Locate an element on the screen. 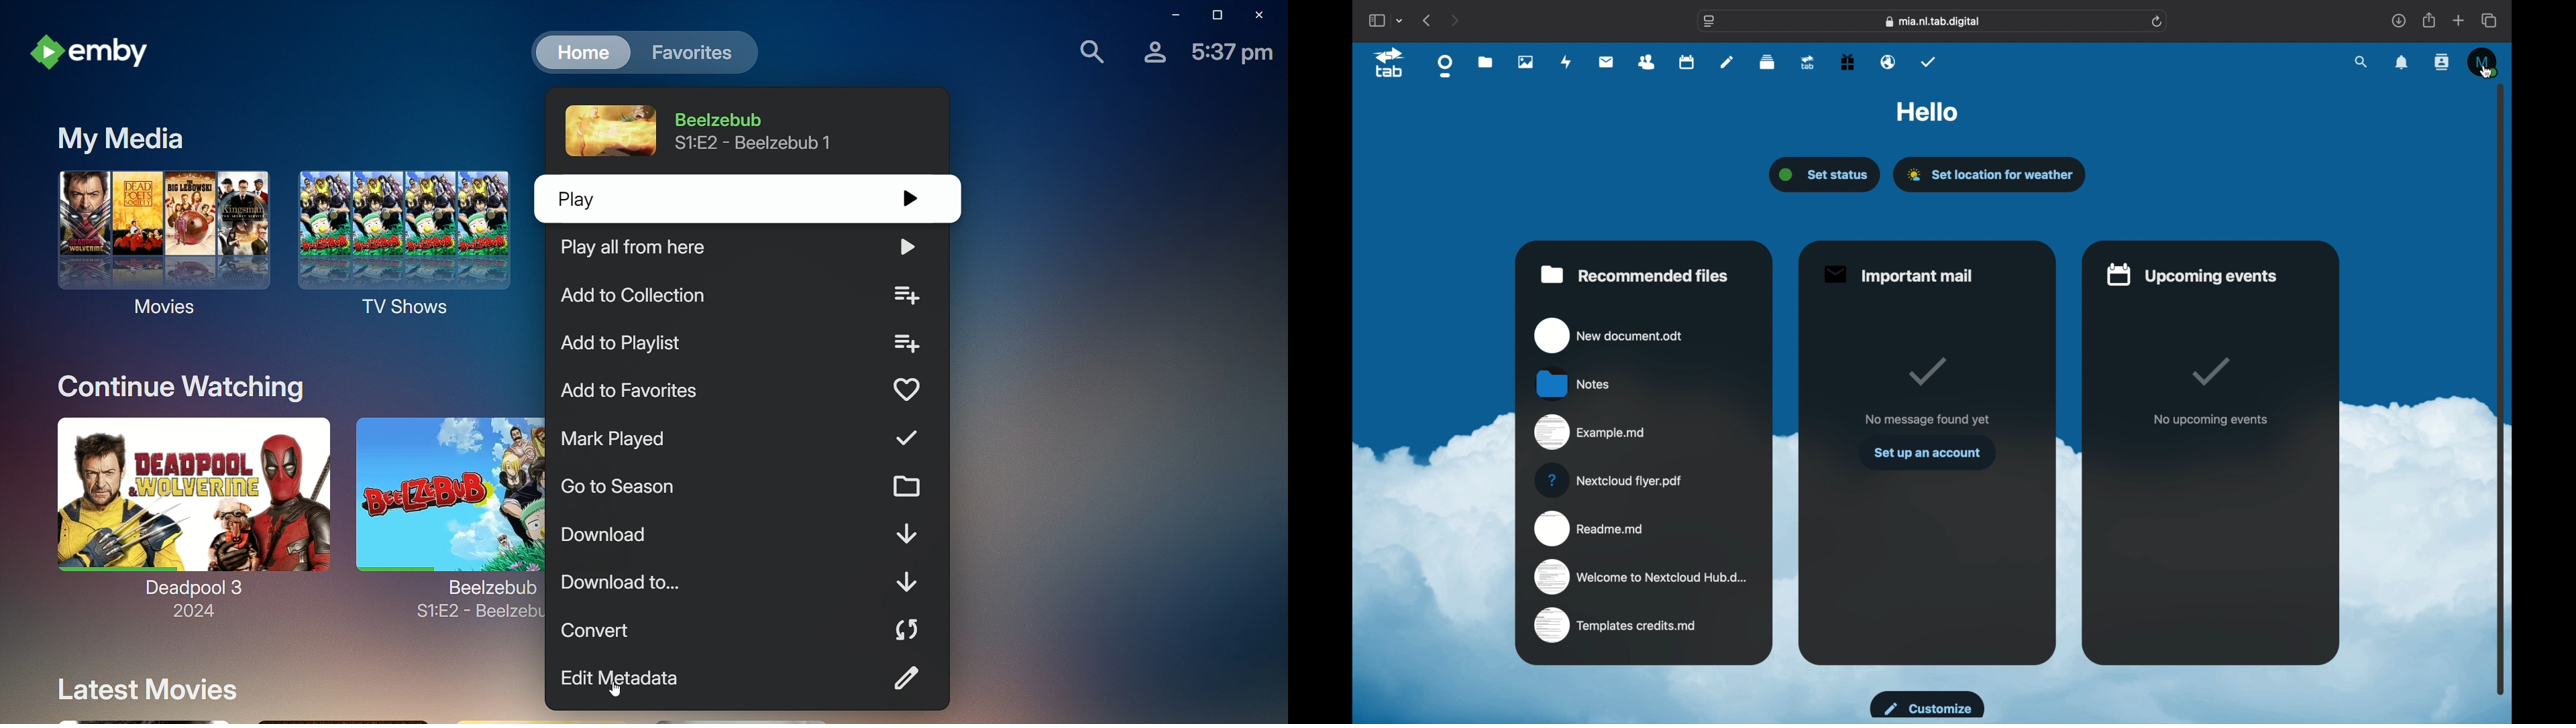  mail is located at coordinates (1607, 62).